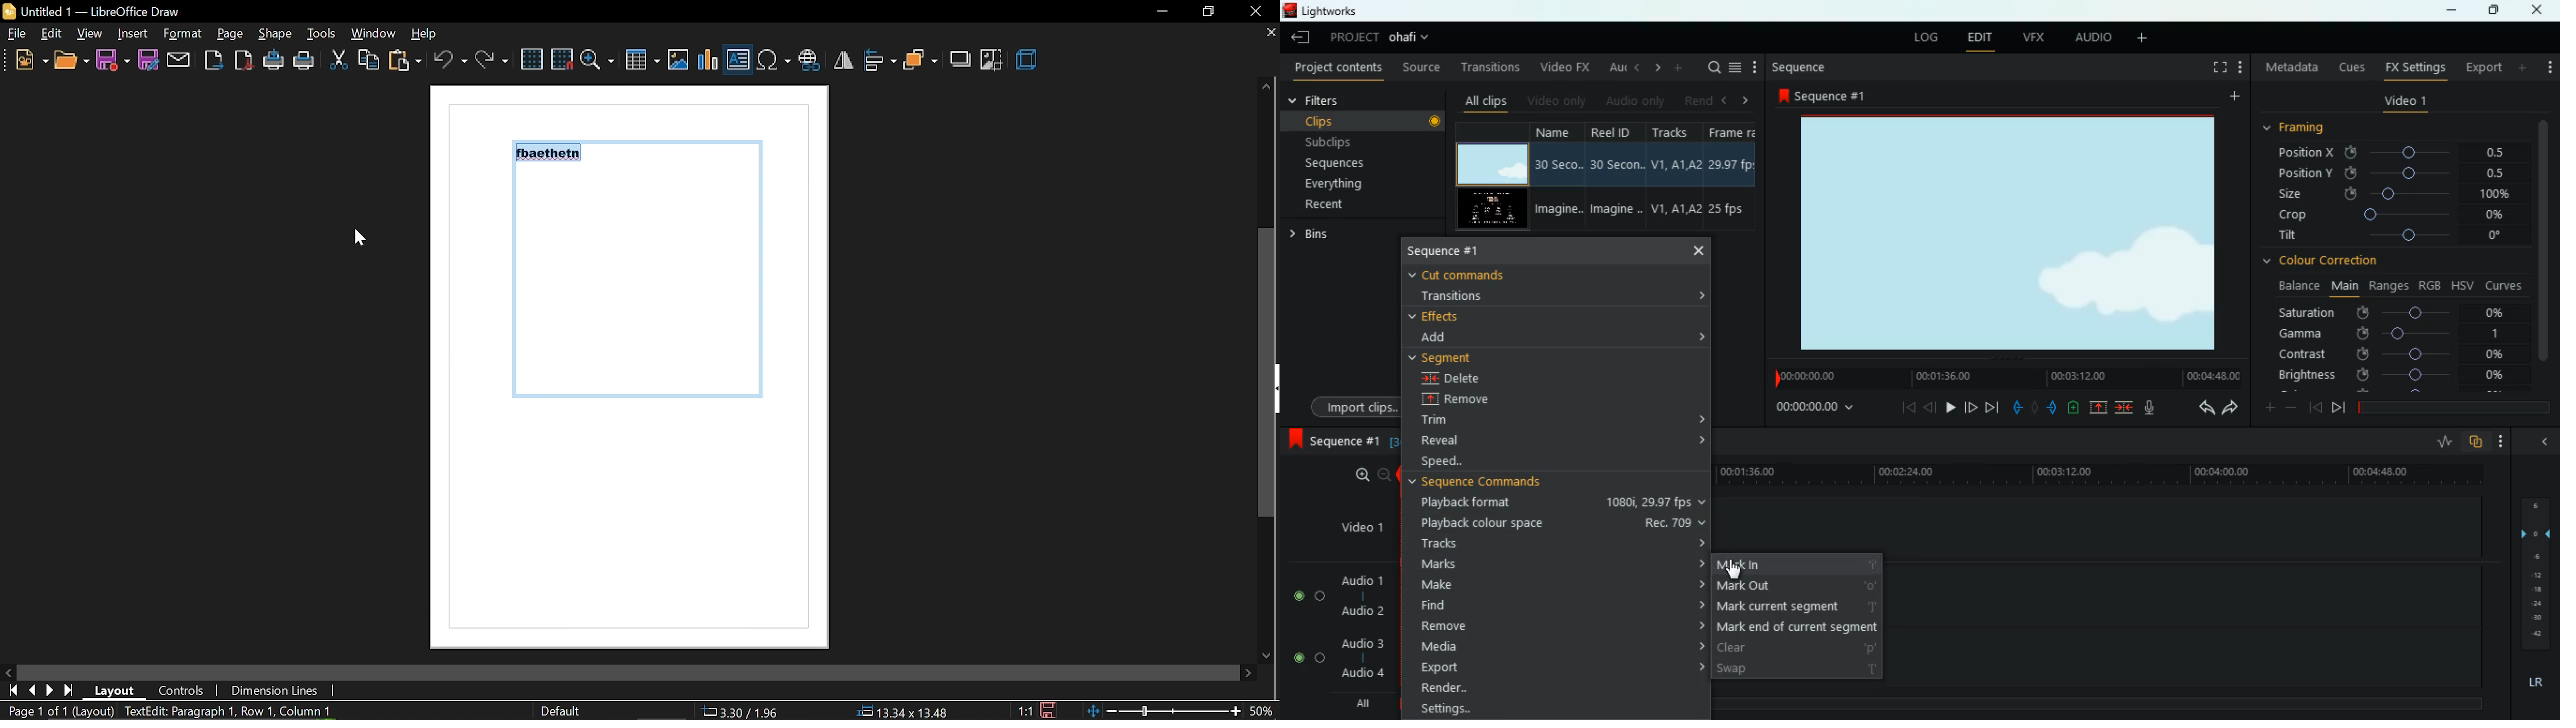 The image size is (2576, 728). I want to click on crop, so click(2389, 215).